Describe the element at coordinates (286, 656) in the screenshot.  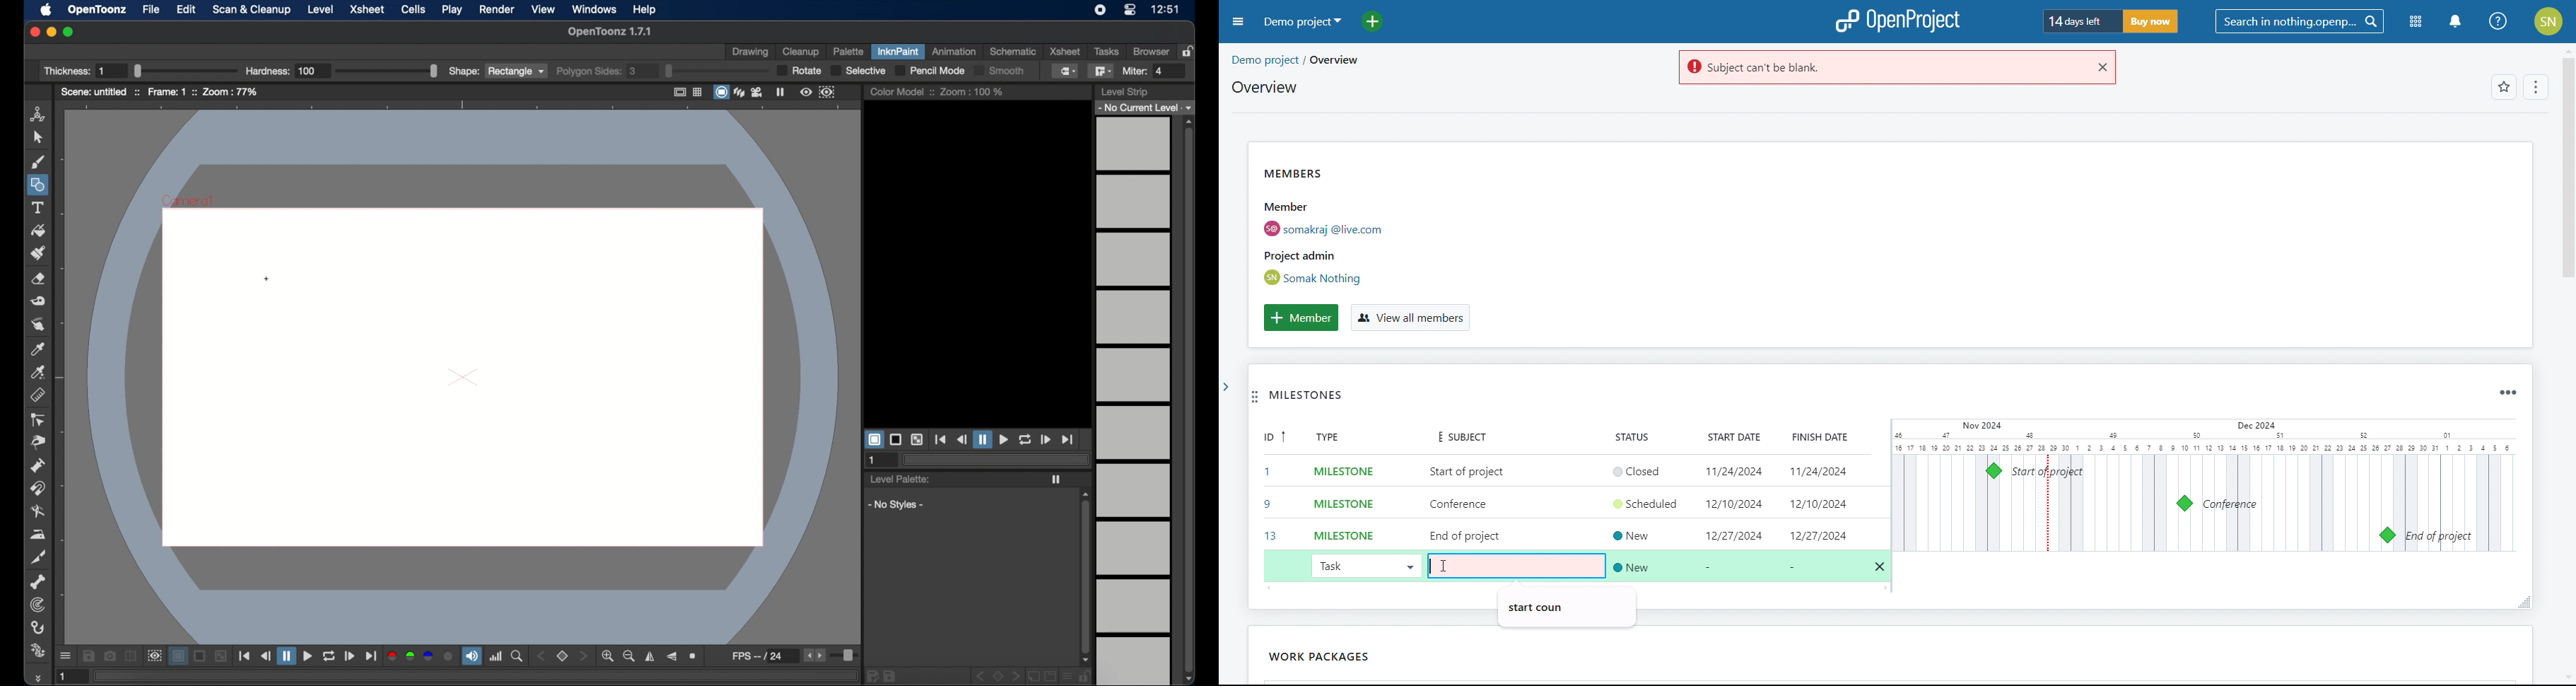
I see `pause button` at that location.